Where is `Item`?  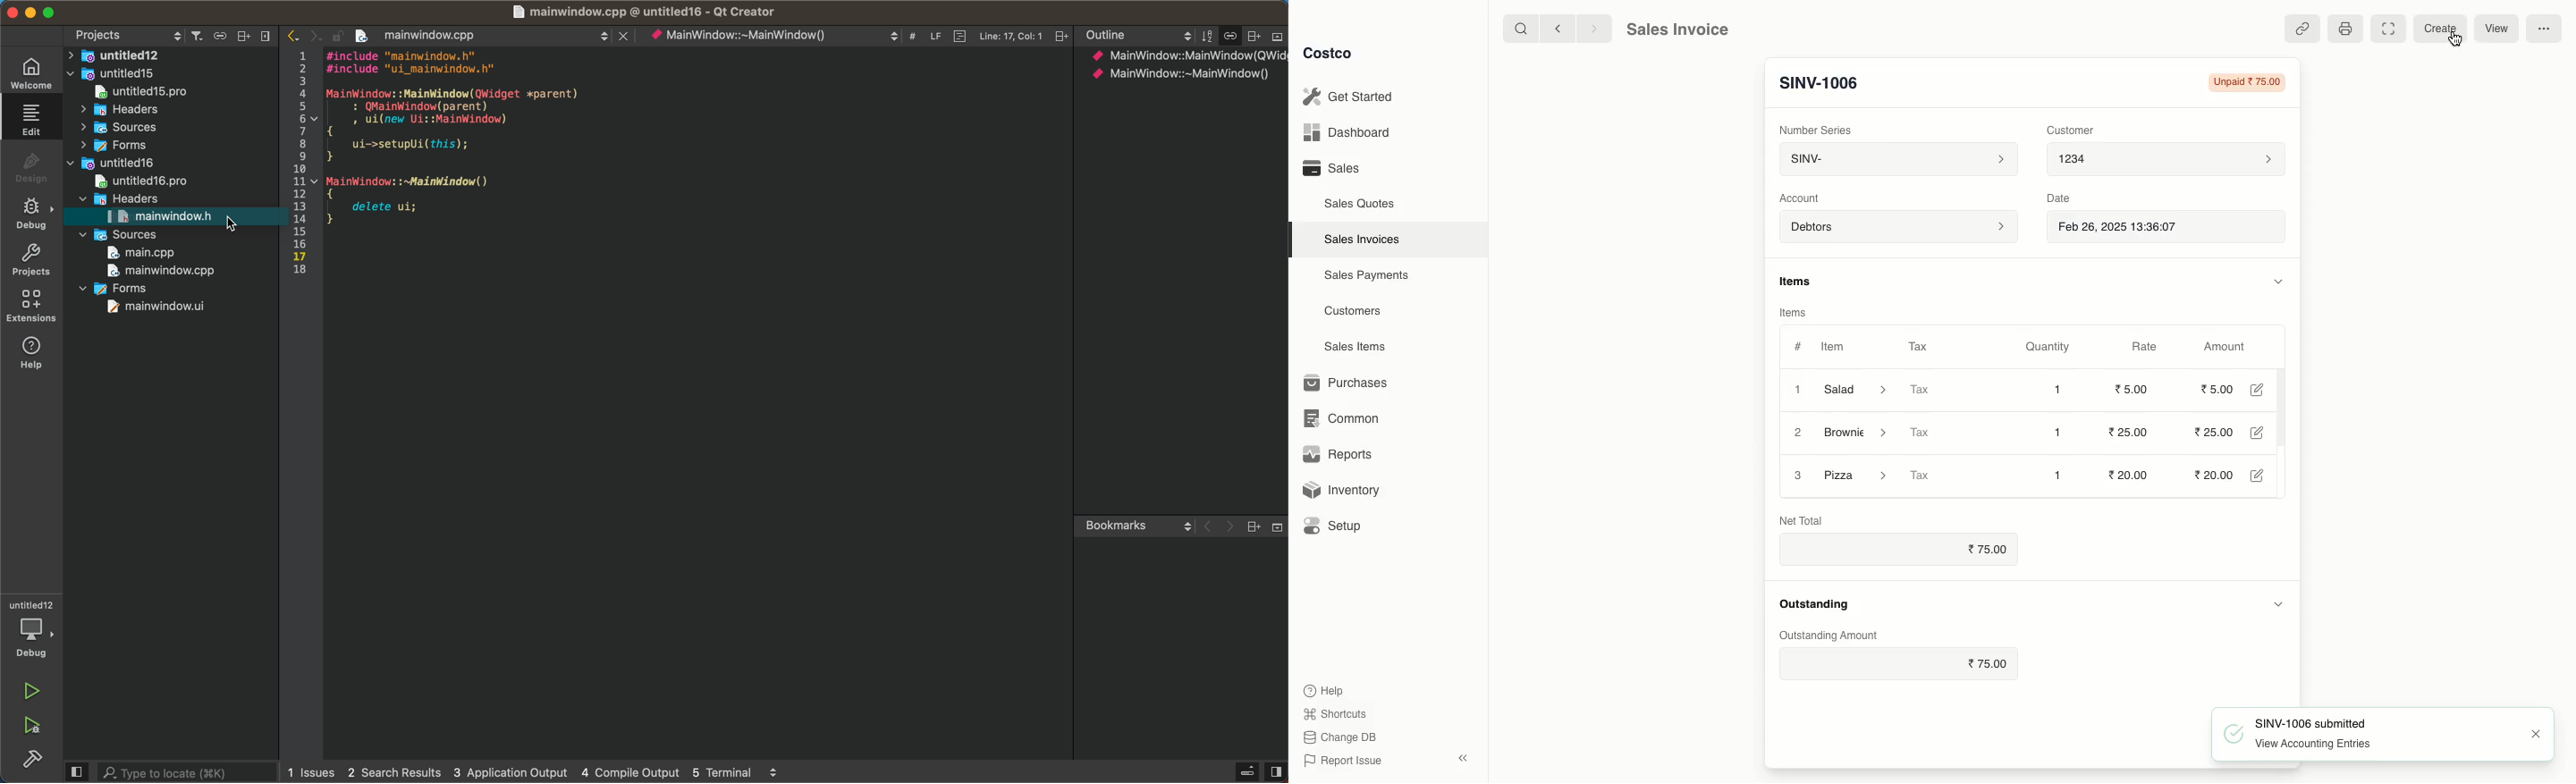
Item is located at coordinates (1835, 349).